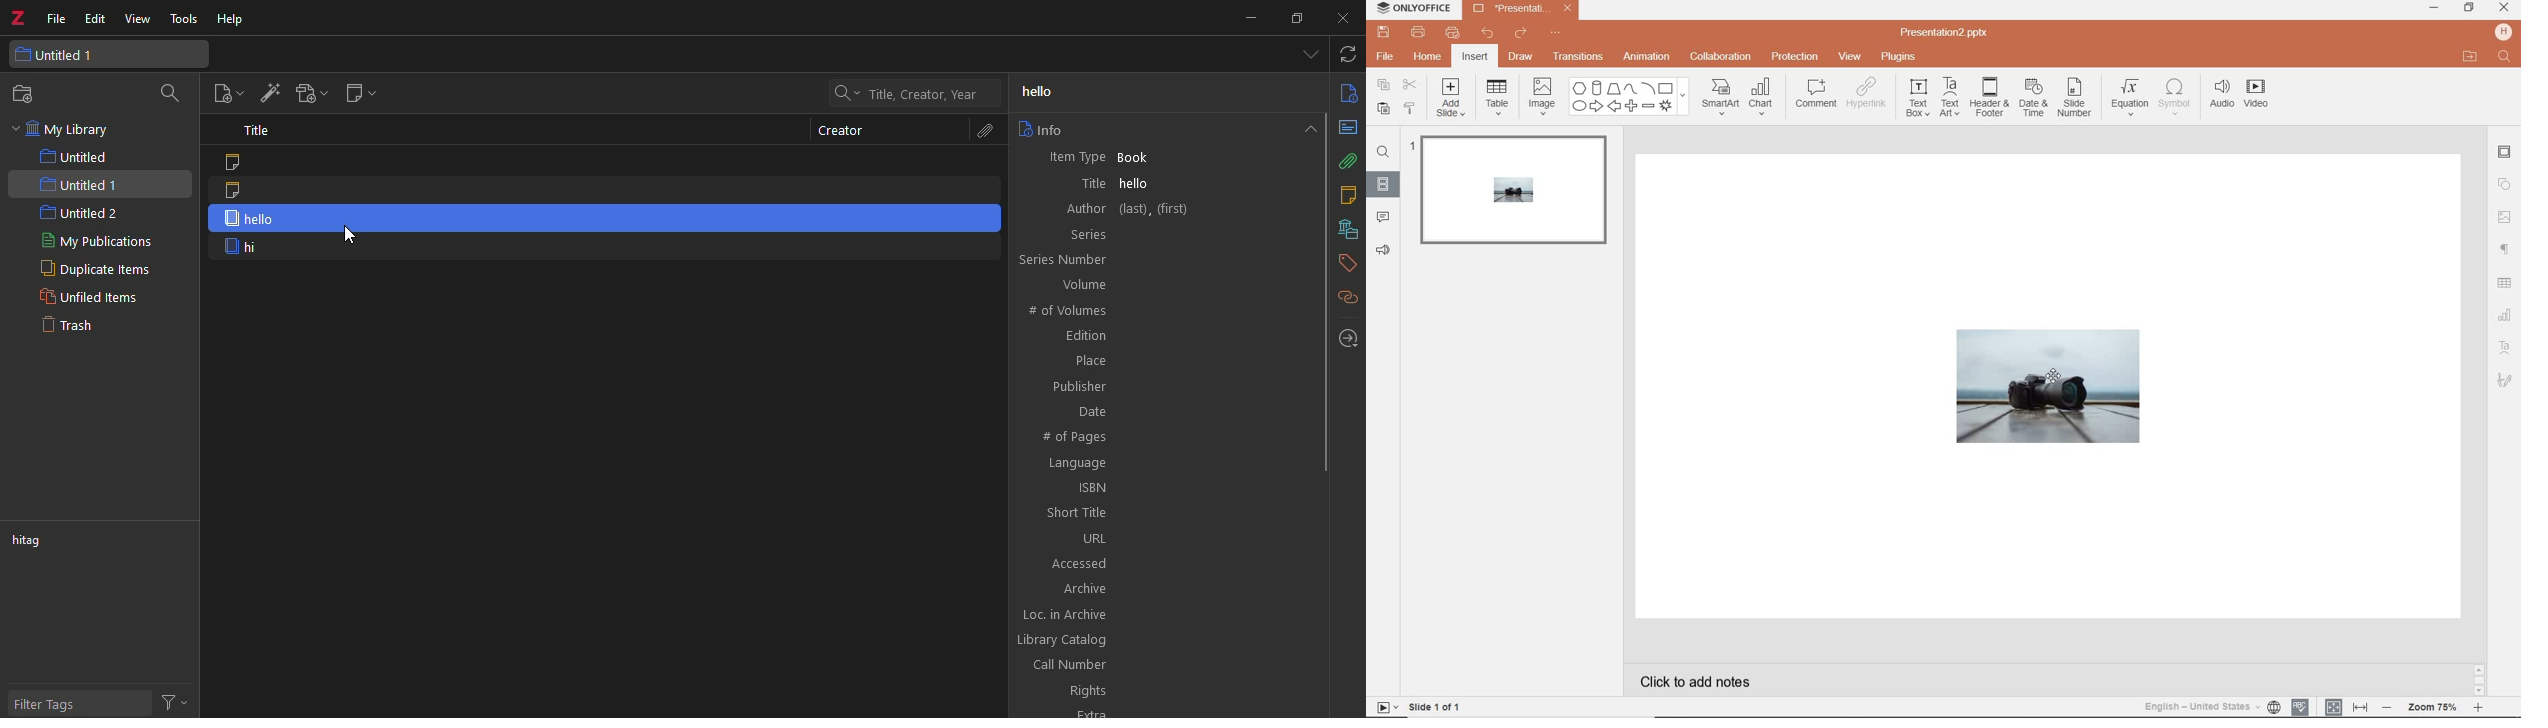  I want to click on add item, so click(271, 94).